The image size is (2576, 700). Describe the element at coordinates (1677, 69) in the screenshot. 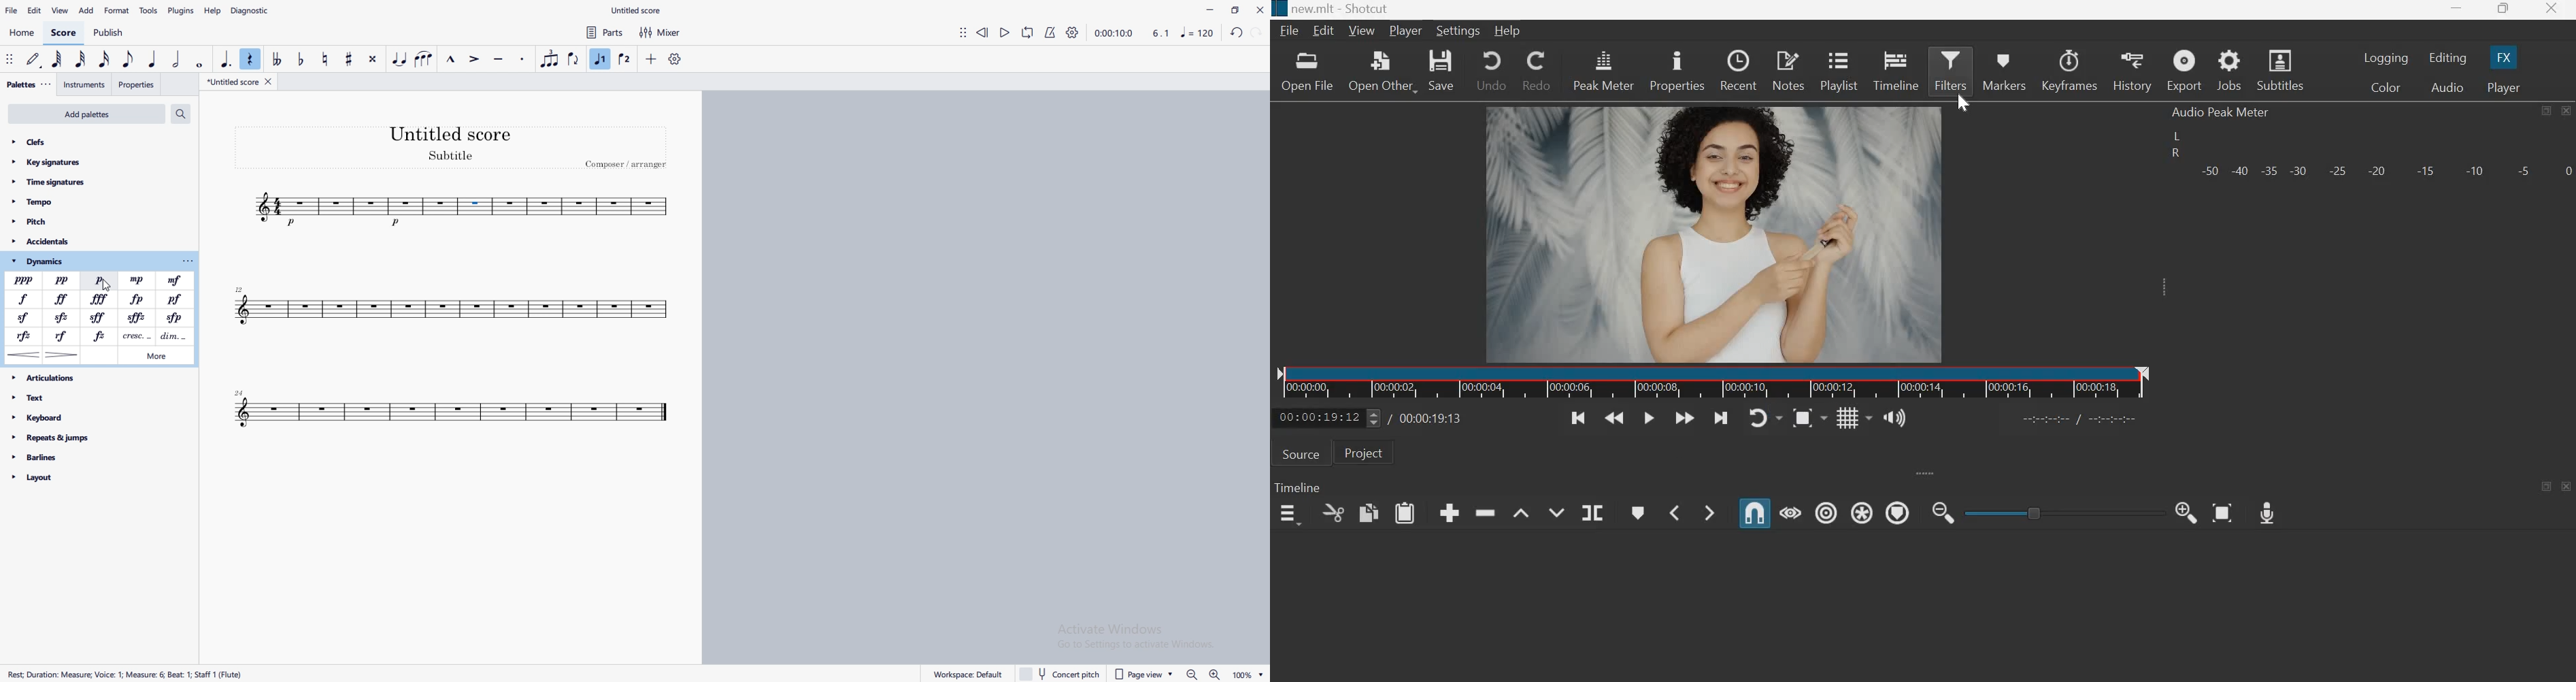

I see `properties` at that location.